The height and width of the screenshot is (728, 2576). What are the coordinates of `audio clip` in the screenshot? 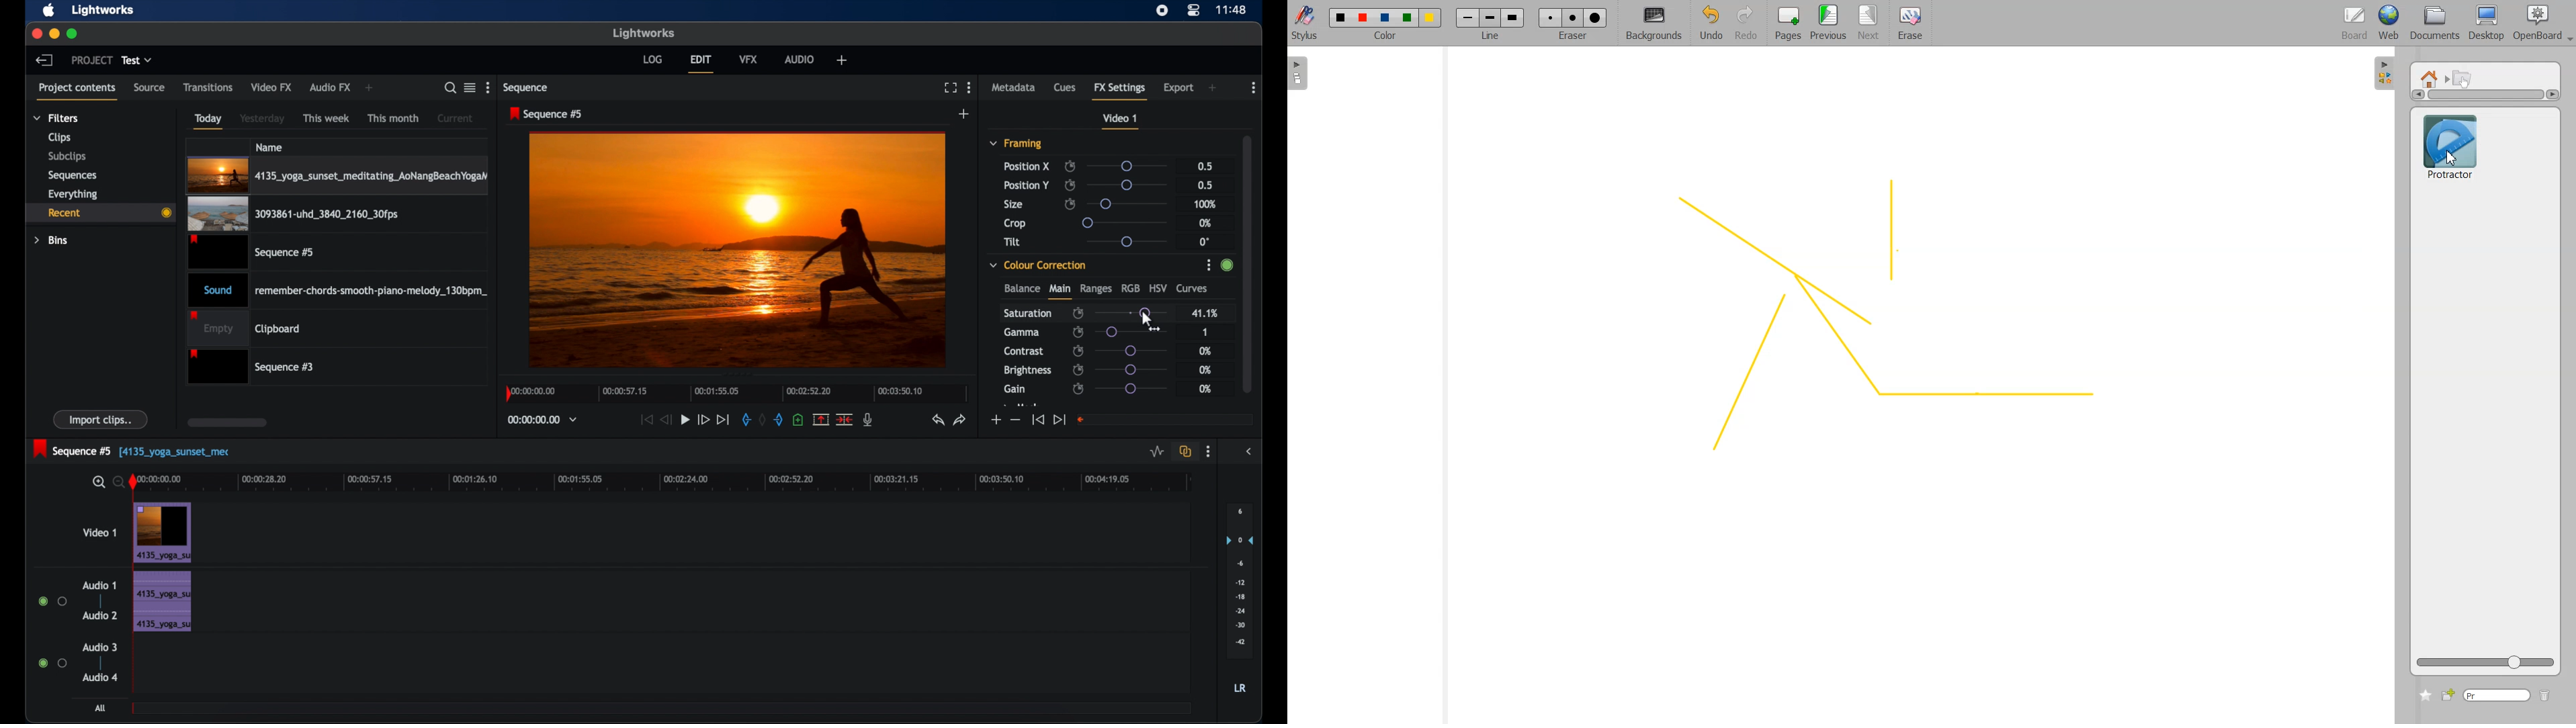 It's located at (338, 289).